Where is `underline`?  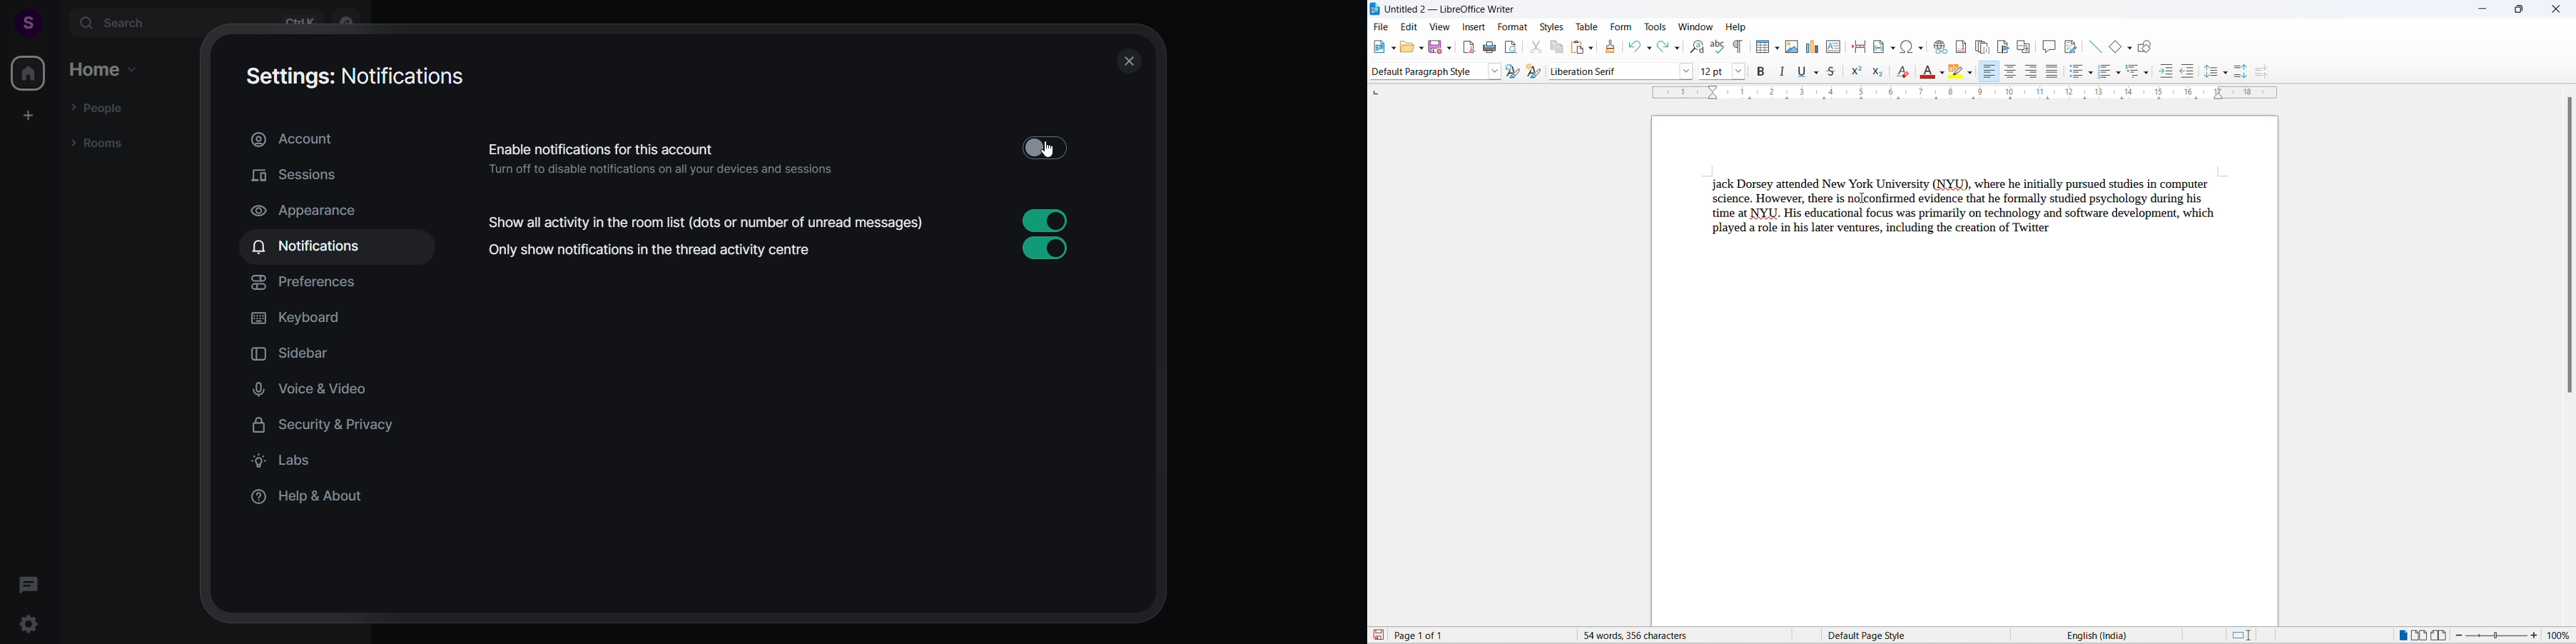
underline is located at coordinates (1801, 71).